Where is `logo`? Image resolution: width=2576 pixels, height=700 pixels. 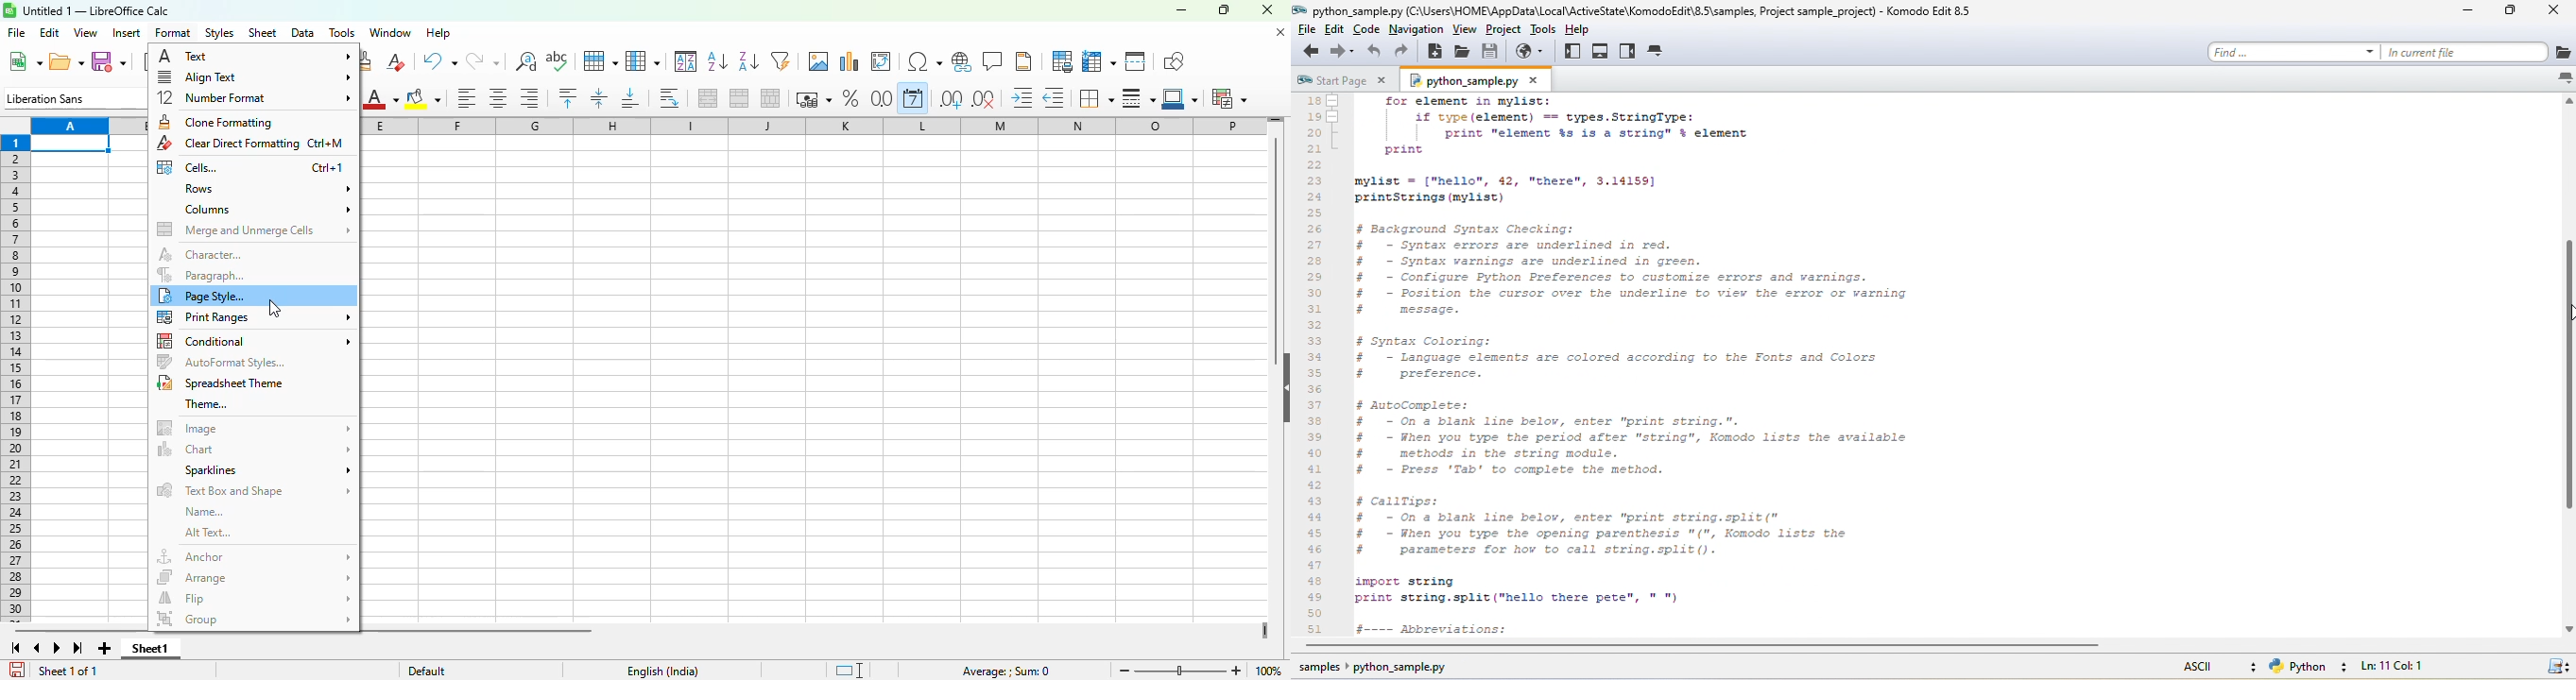
logo is located at coordinates (9, 10).